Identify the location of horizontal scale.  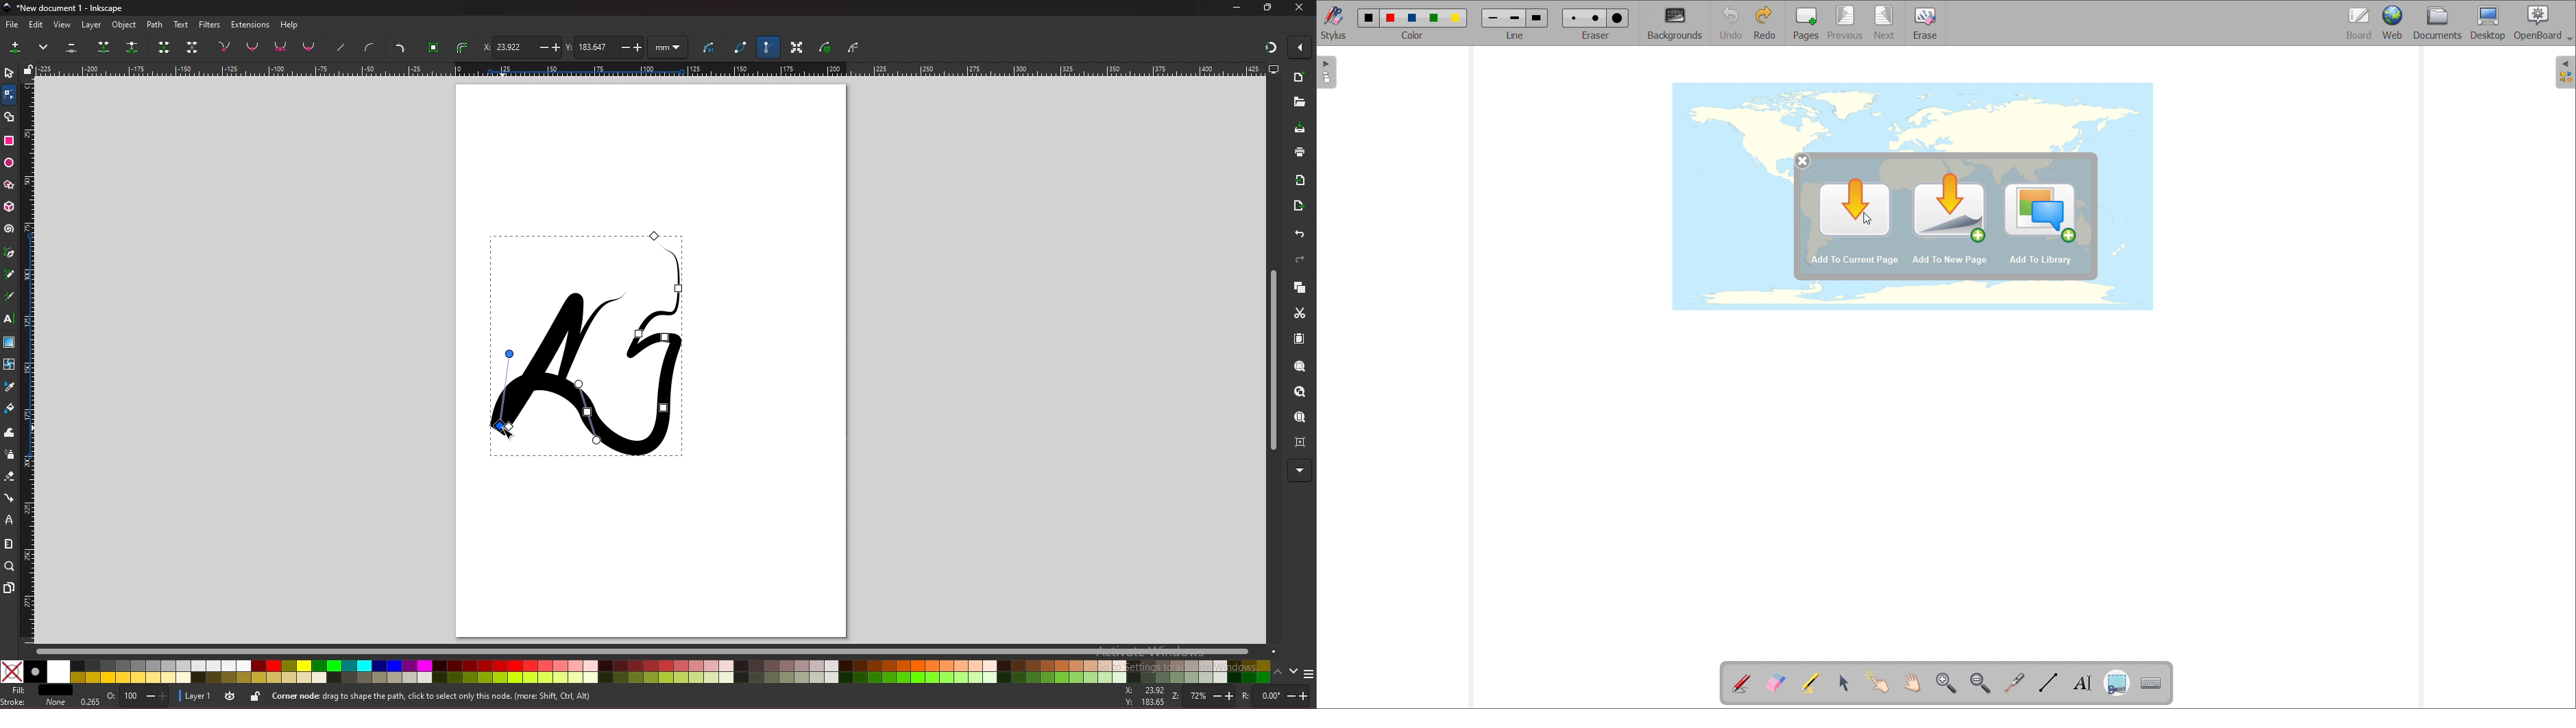
(651, 69).